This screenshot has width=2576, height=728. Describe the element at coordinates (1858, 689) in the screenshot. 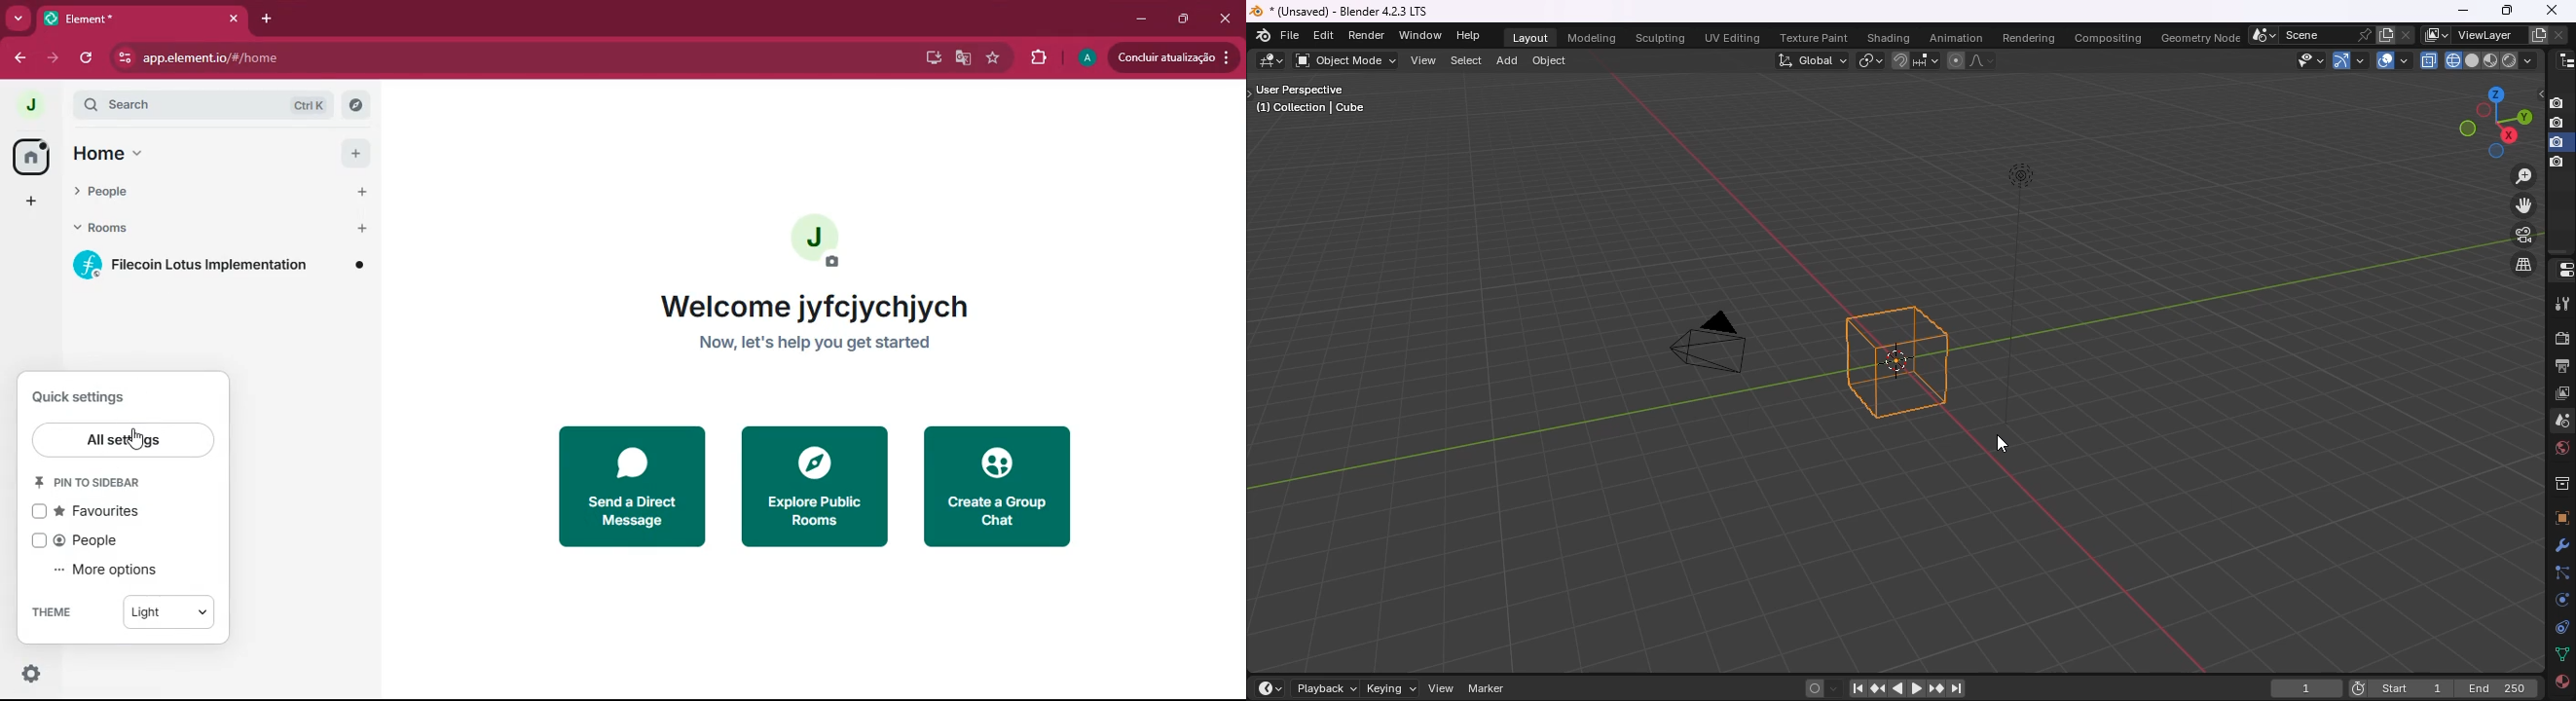

I see `pause` at that location.